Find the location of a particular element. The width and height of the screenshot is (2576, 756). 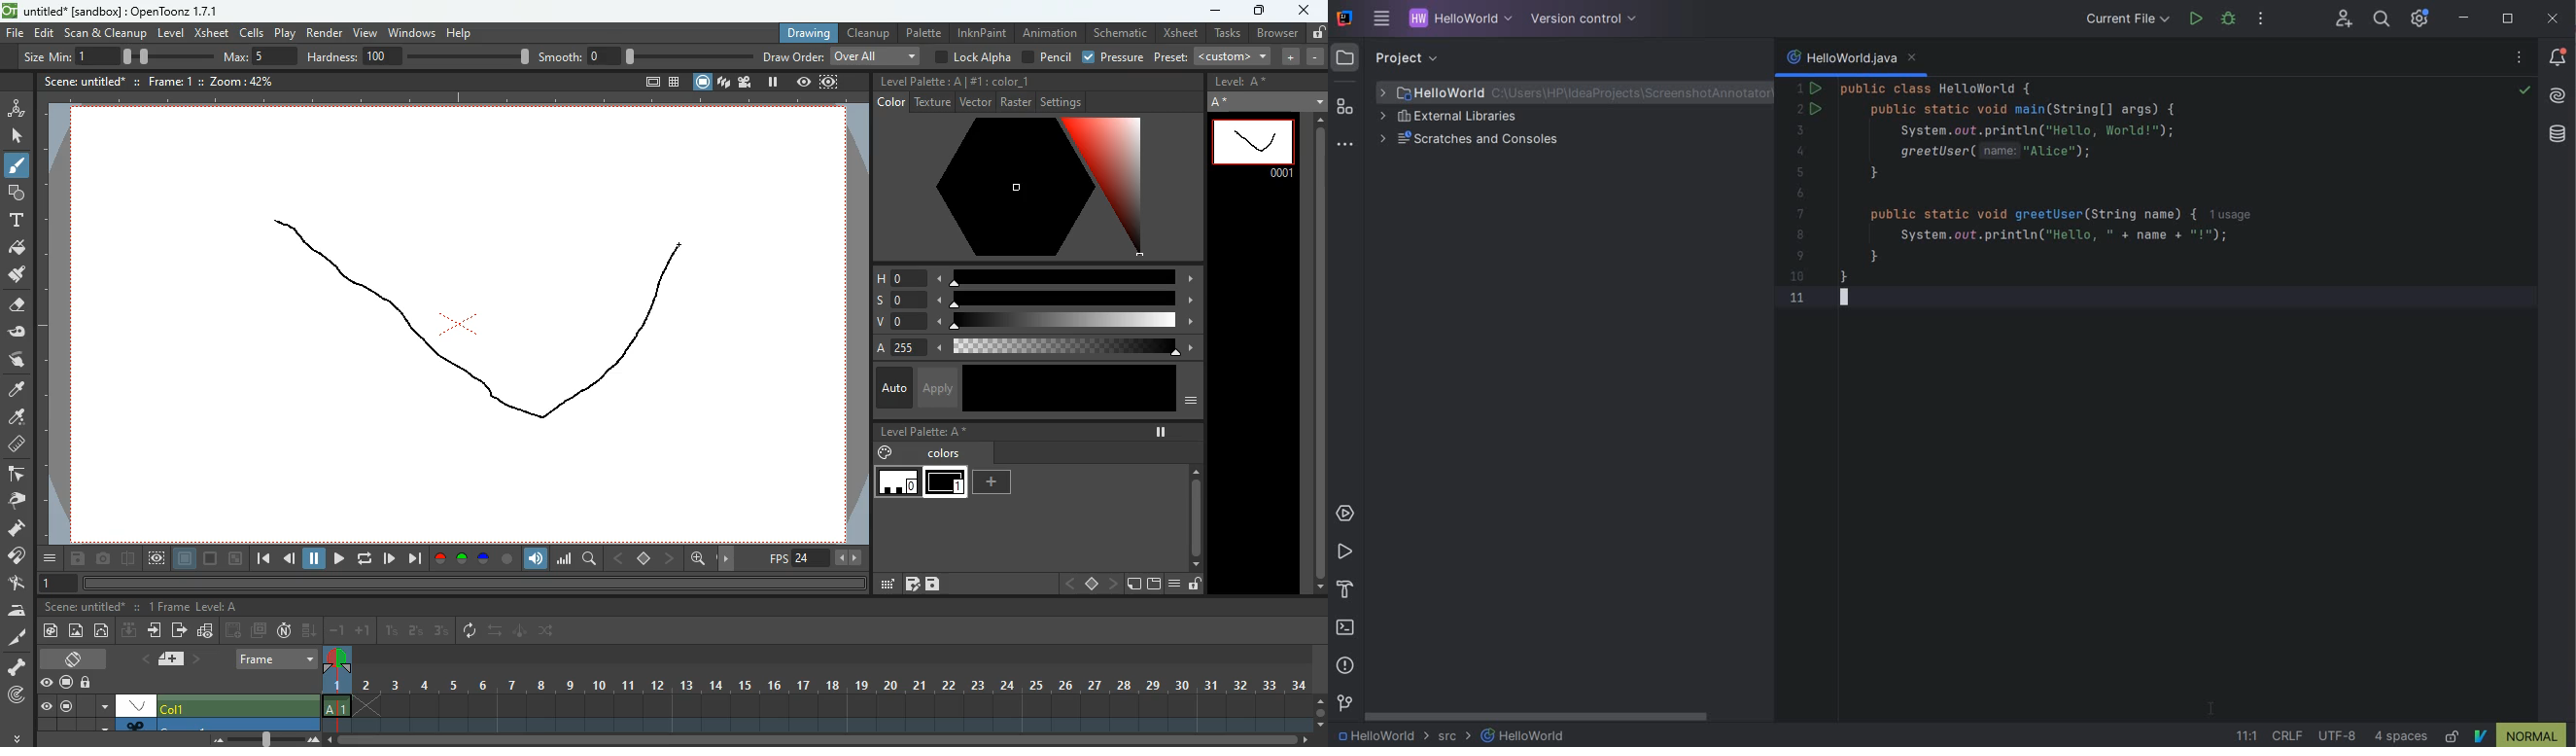

RECENT FILES, TAB ACTIONS, AND MORE is located at coordinates (2521, 59).